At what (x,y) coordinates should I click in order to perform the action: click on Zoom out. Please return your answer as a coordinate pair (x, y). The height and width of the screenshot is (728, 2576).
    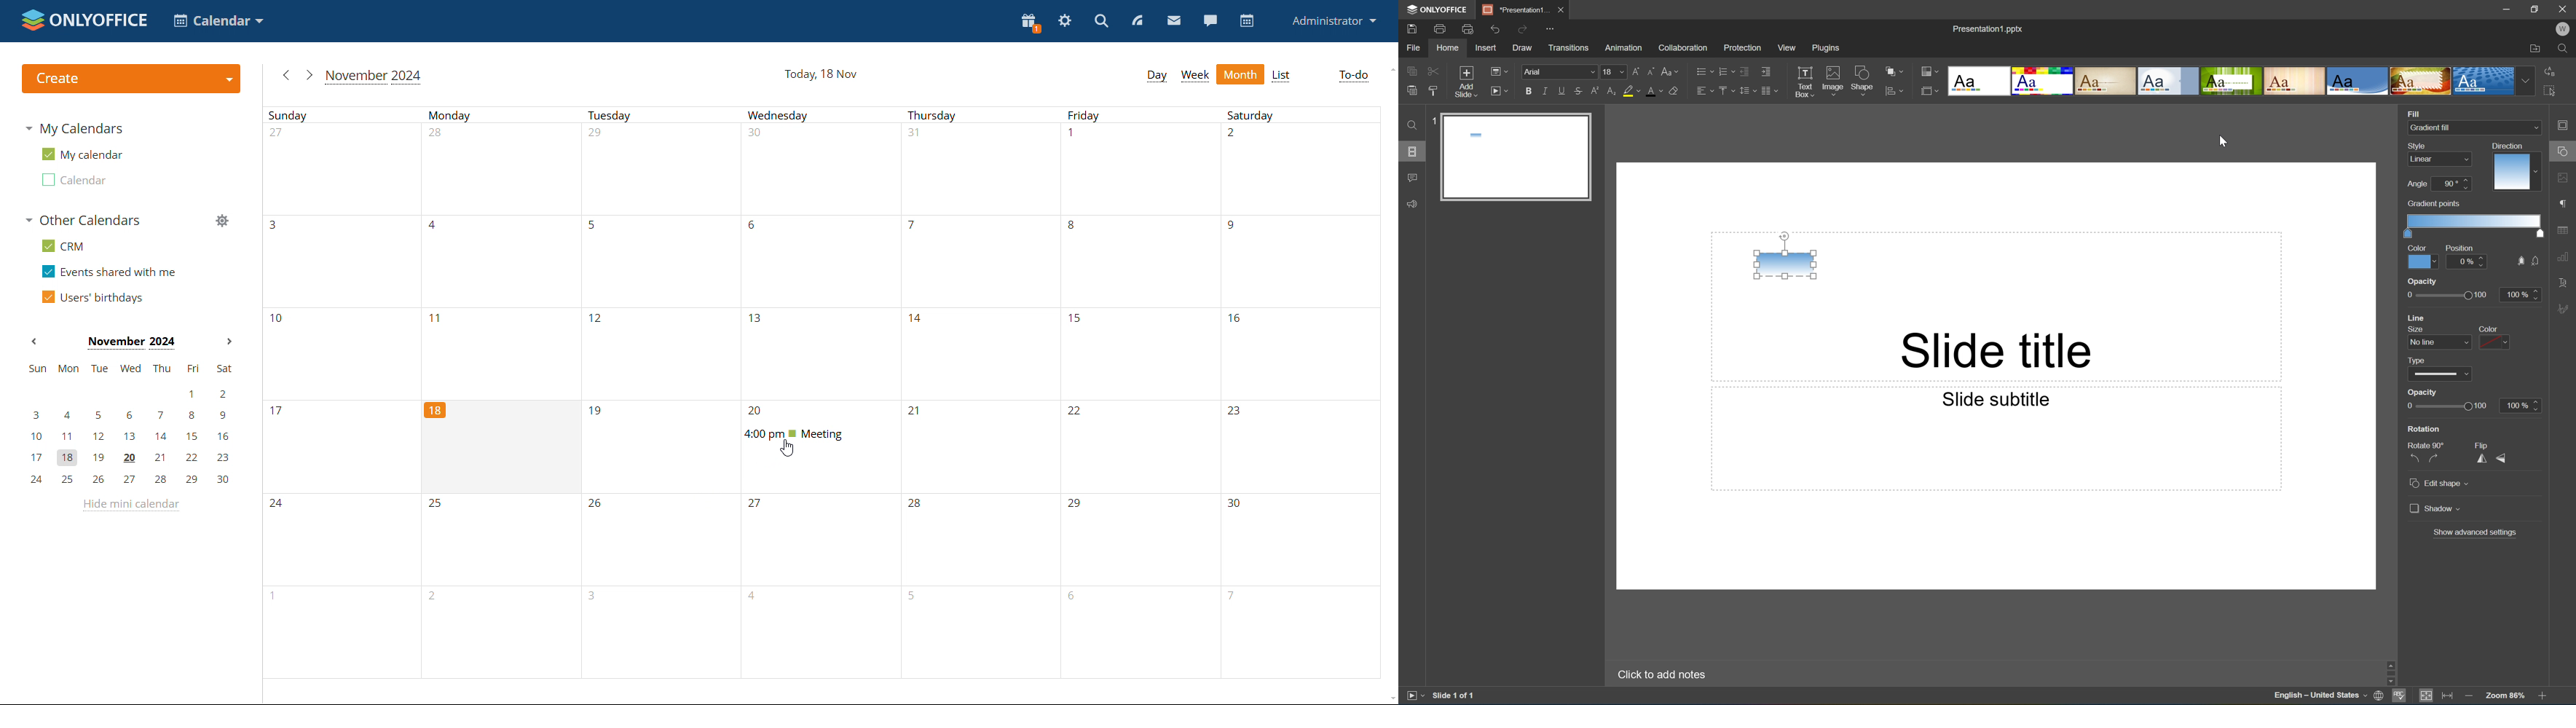
    Looking at the image, I should click on (2468, 695).